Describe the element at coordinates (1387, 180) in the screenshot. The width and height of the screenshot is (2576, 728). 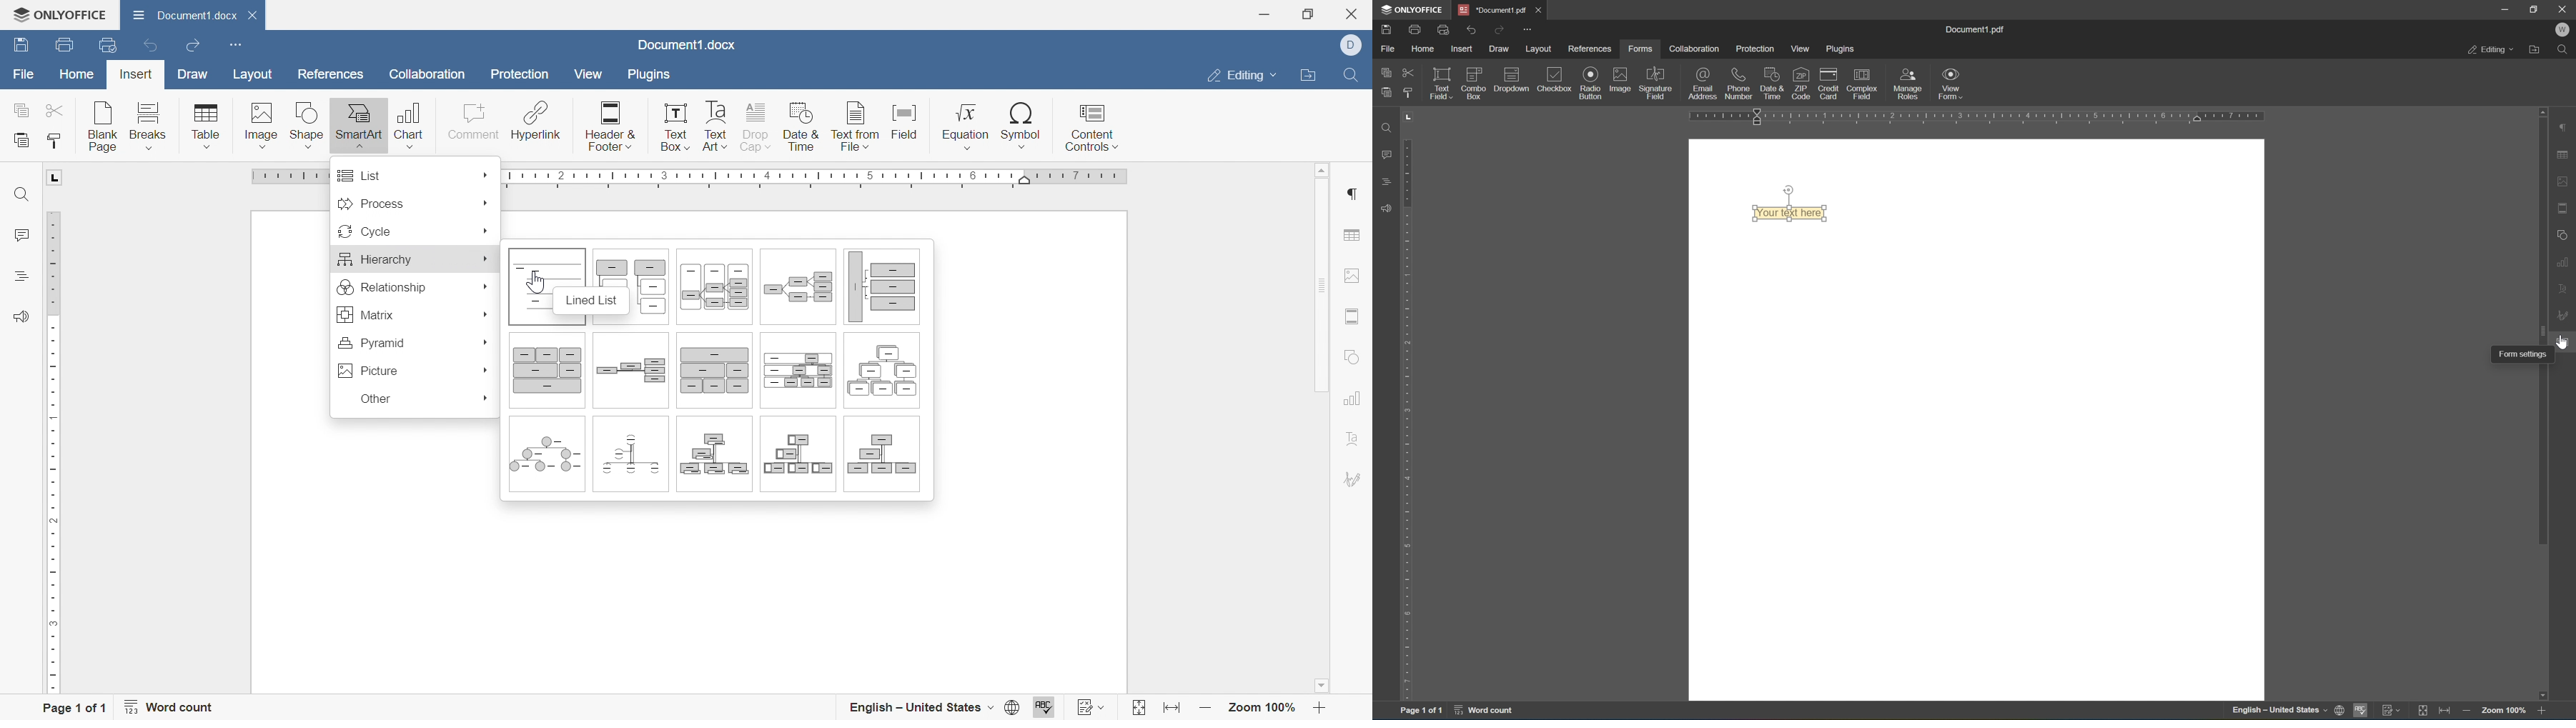
I see `headings` at that location.